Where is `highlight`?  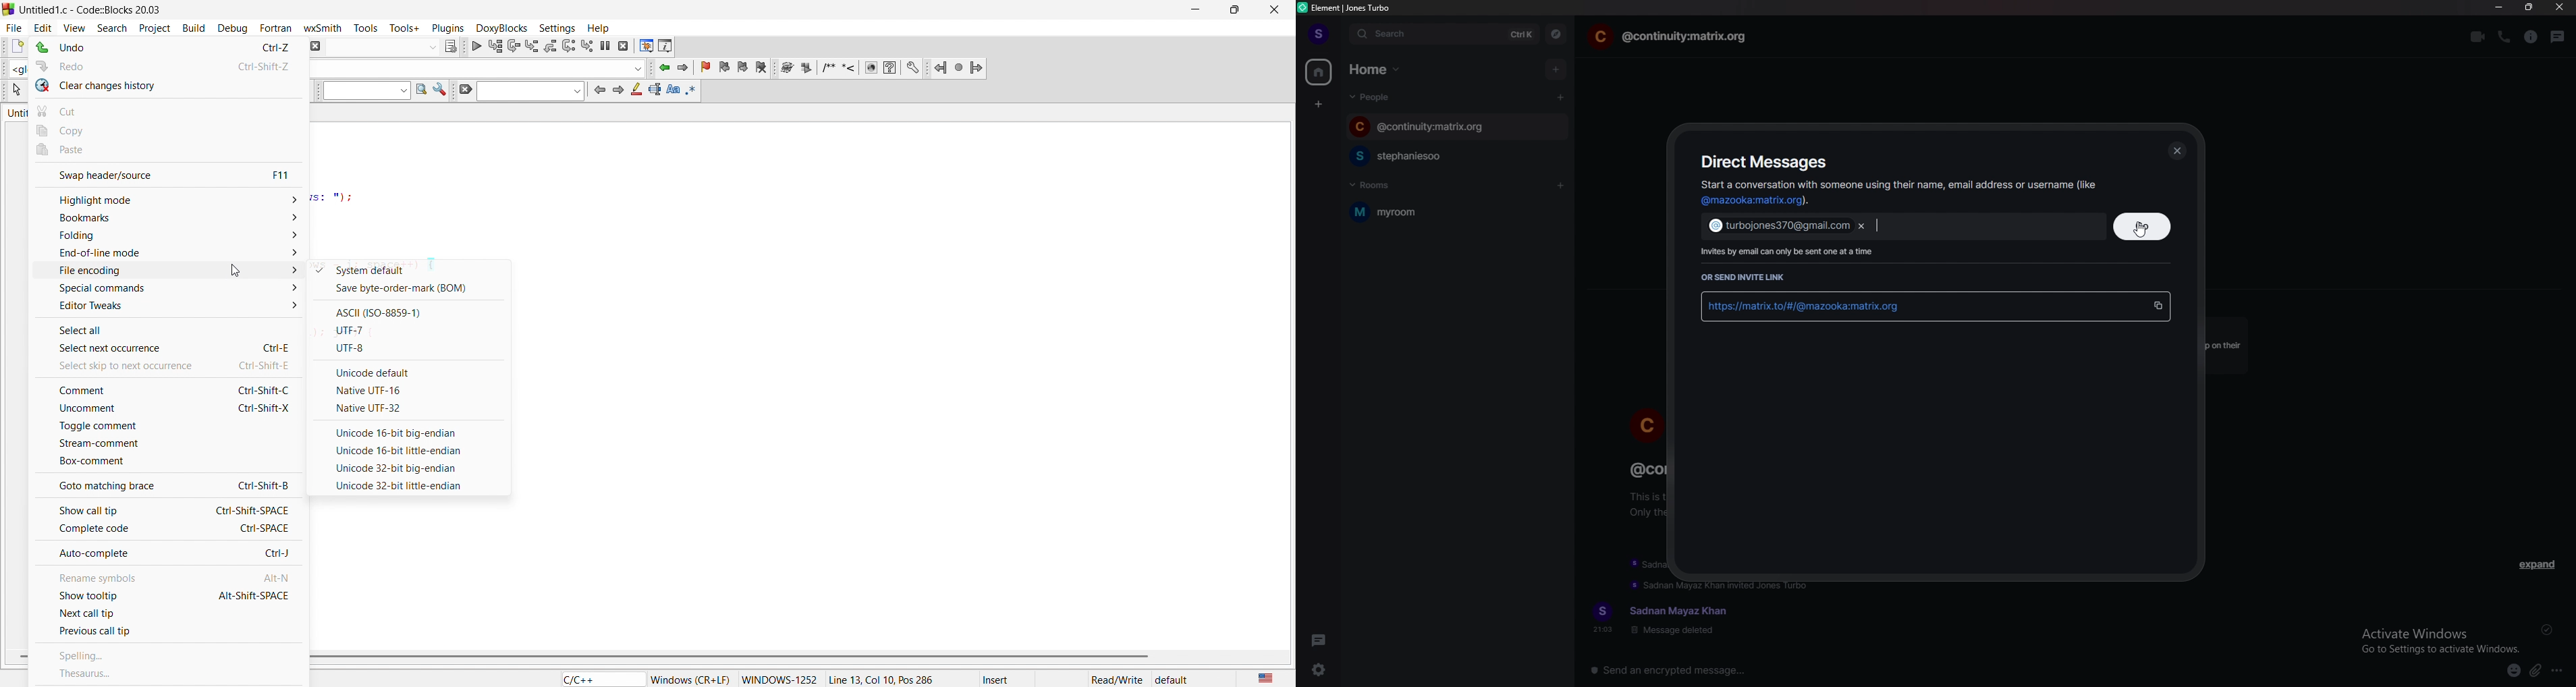 highlight is located at coordinates (635, 90).